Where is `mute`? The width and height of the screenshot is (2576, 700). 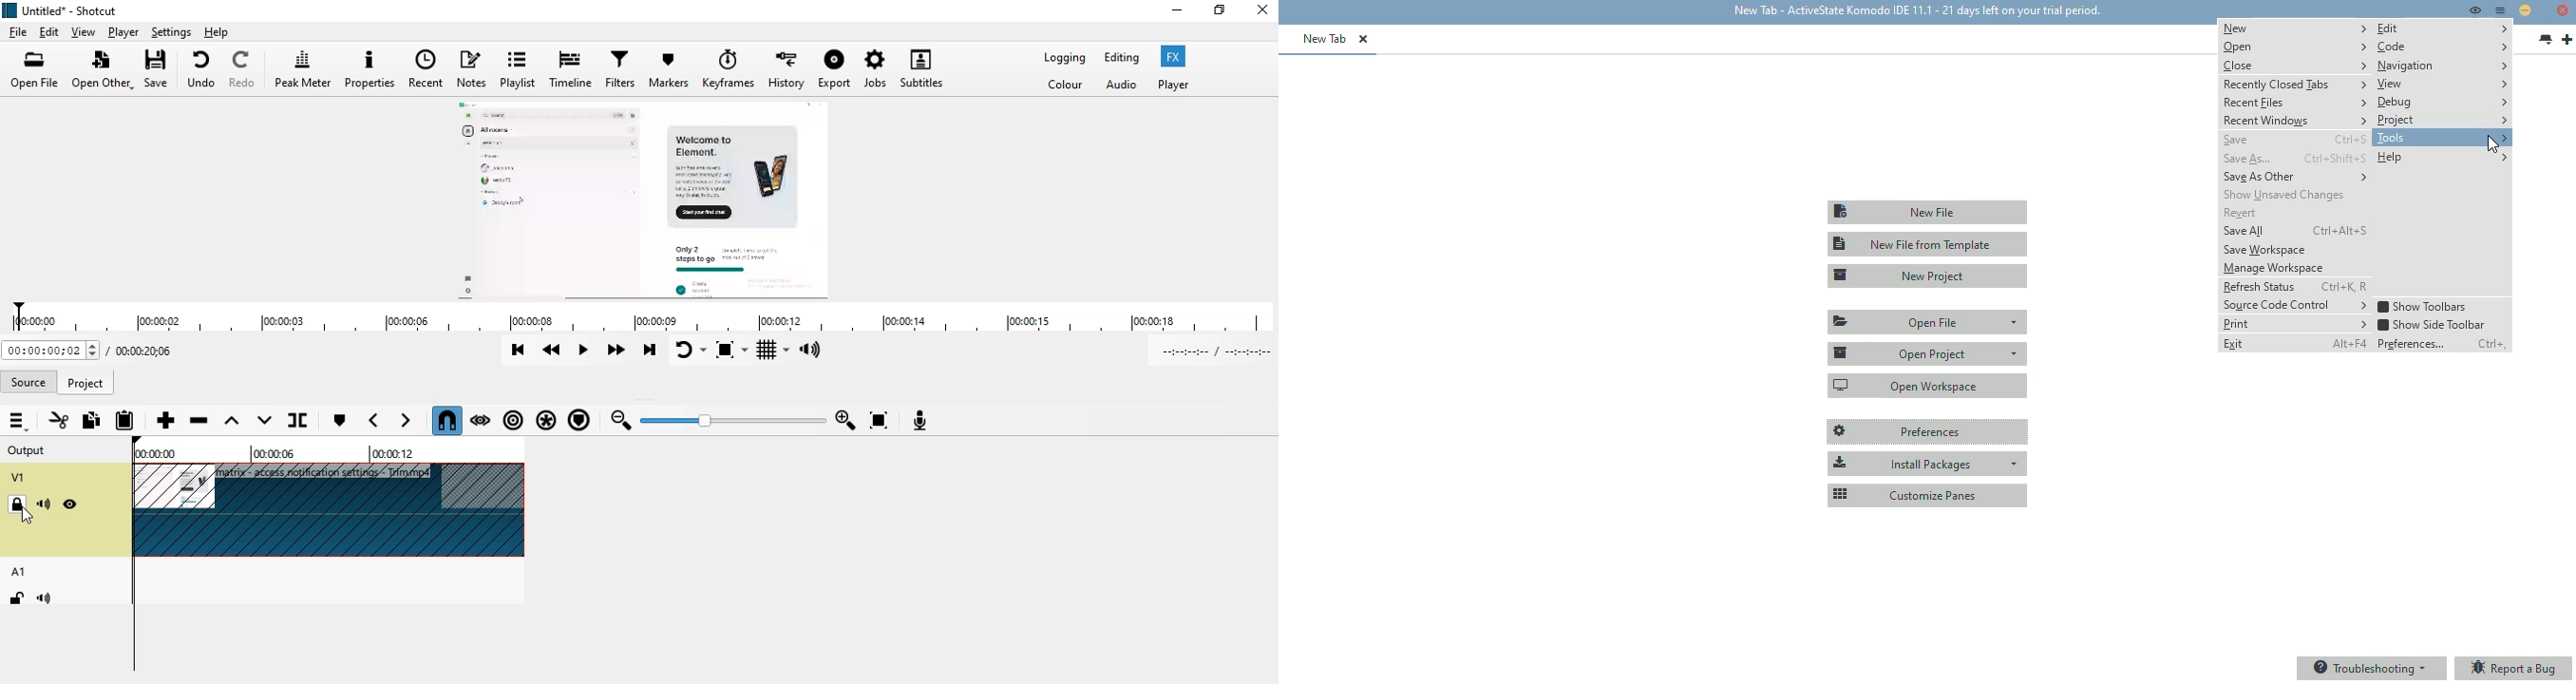
mute is located at coordinates (43, 598).